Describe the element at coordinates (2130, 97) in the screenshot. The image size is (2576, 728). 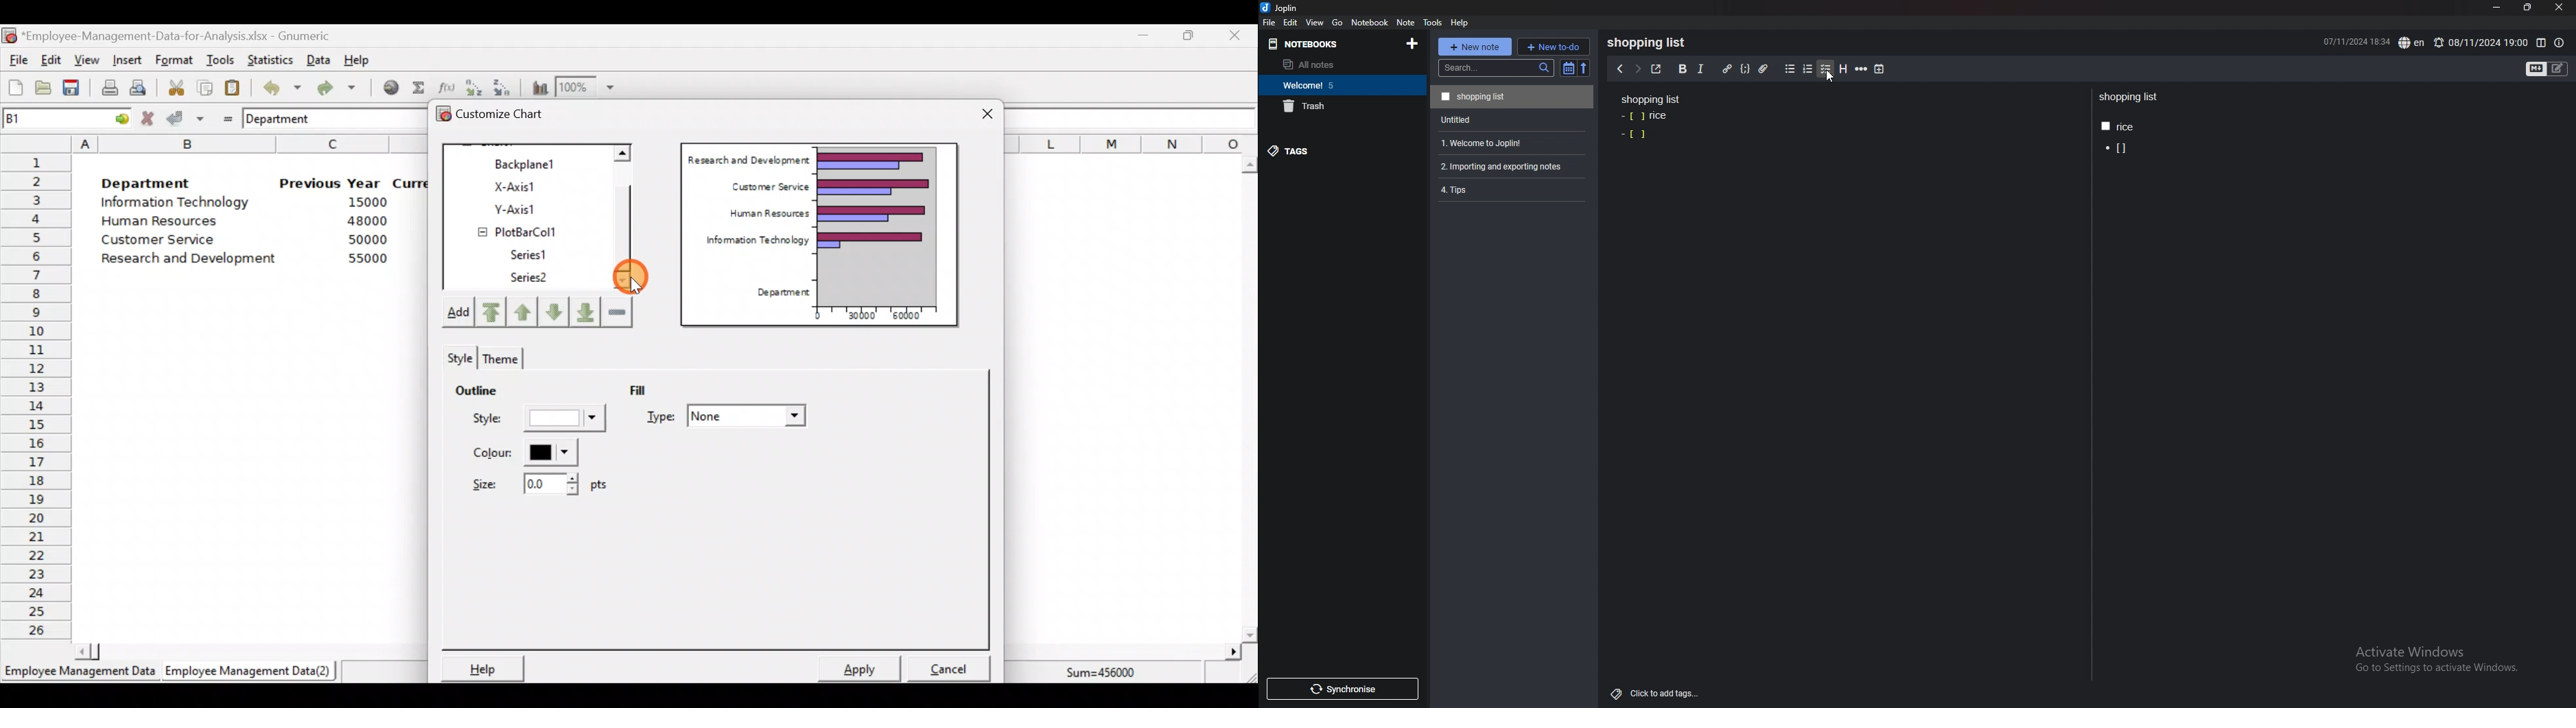
I see `Shopping list` at that location.